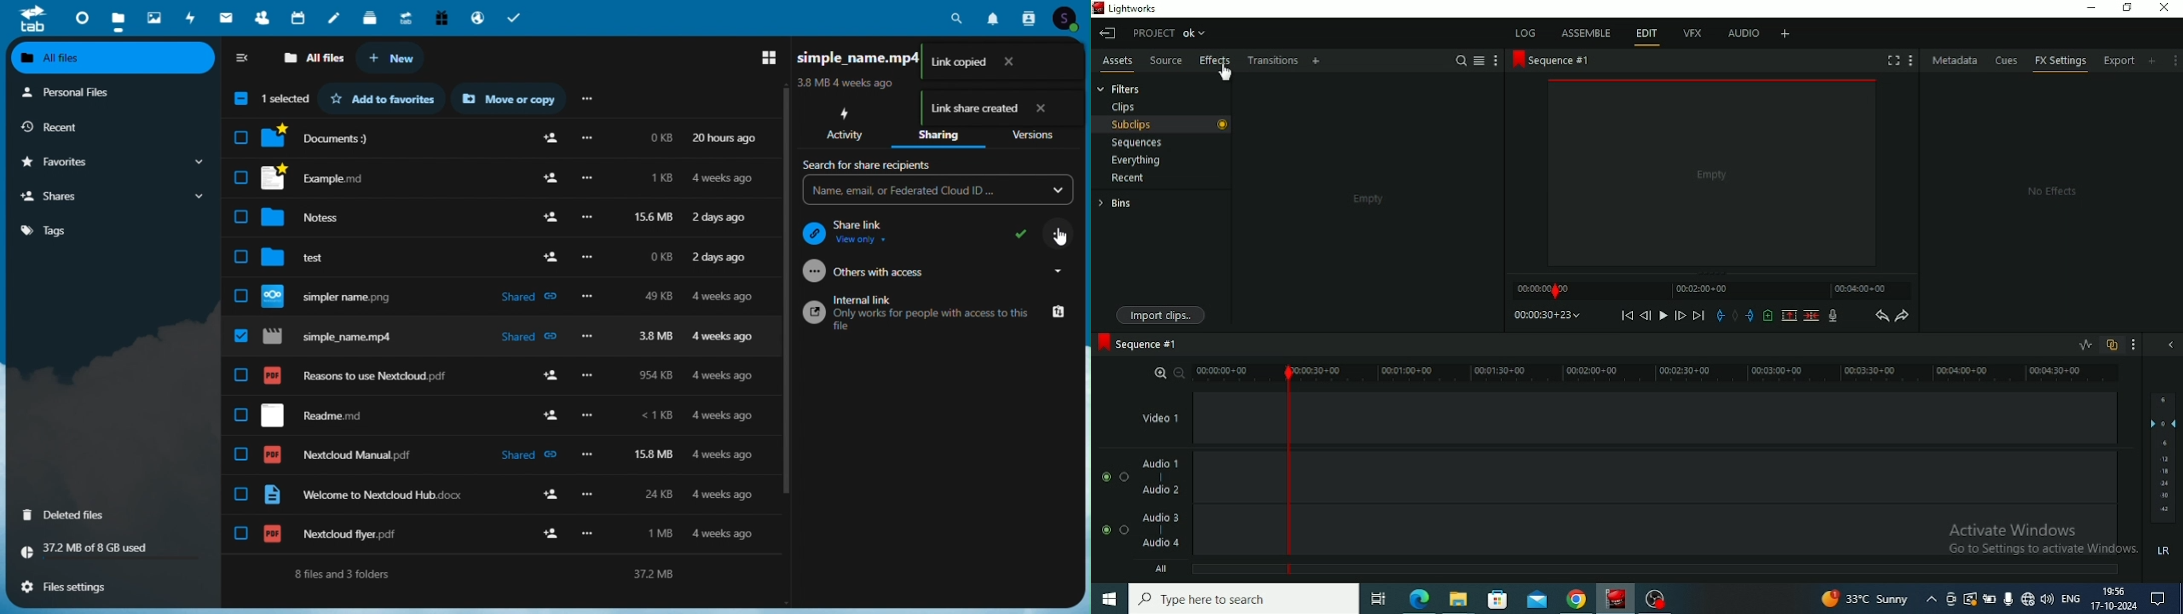  What do you see at coordinates (1378, 599) in the screenshot?
I see `Switching Tab` at bounding box center [1378, 599].